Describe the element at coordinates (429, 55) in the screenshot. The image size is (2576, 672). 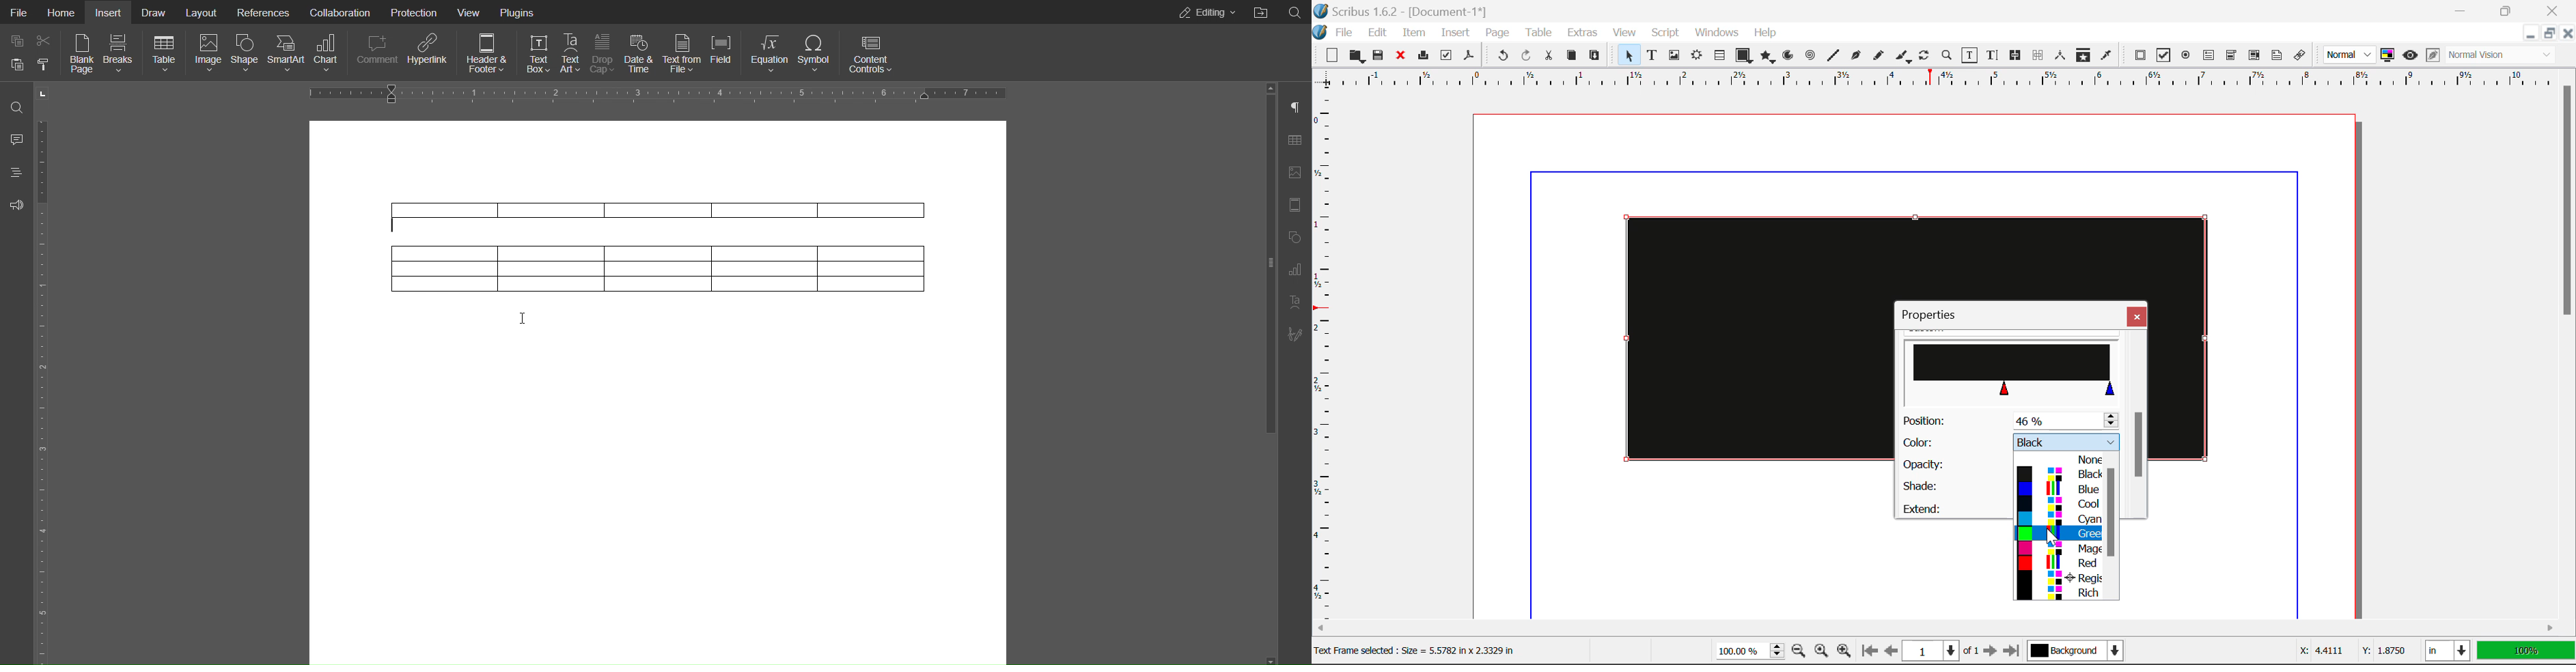
I see `Hyperlink` at that location.